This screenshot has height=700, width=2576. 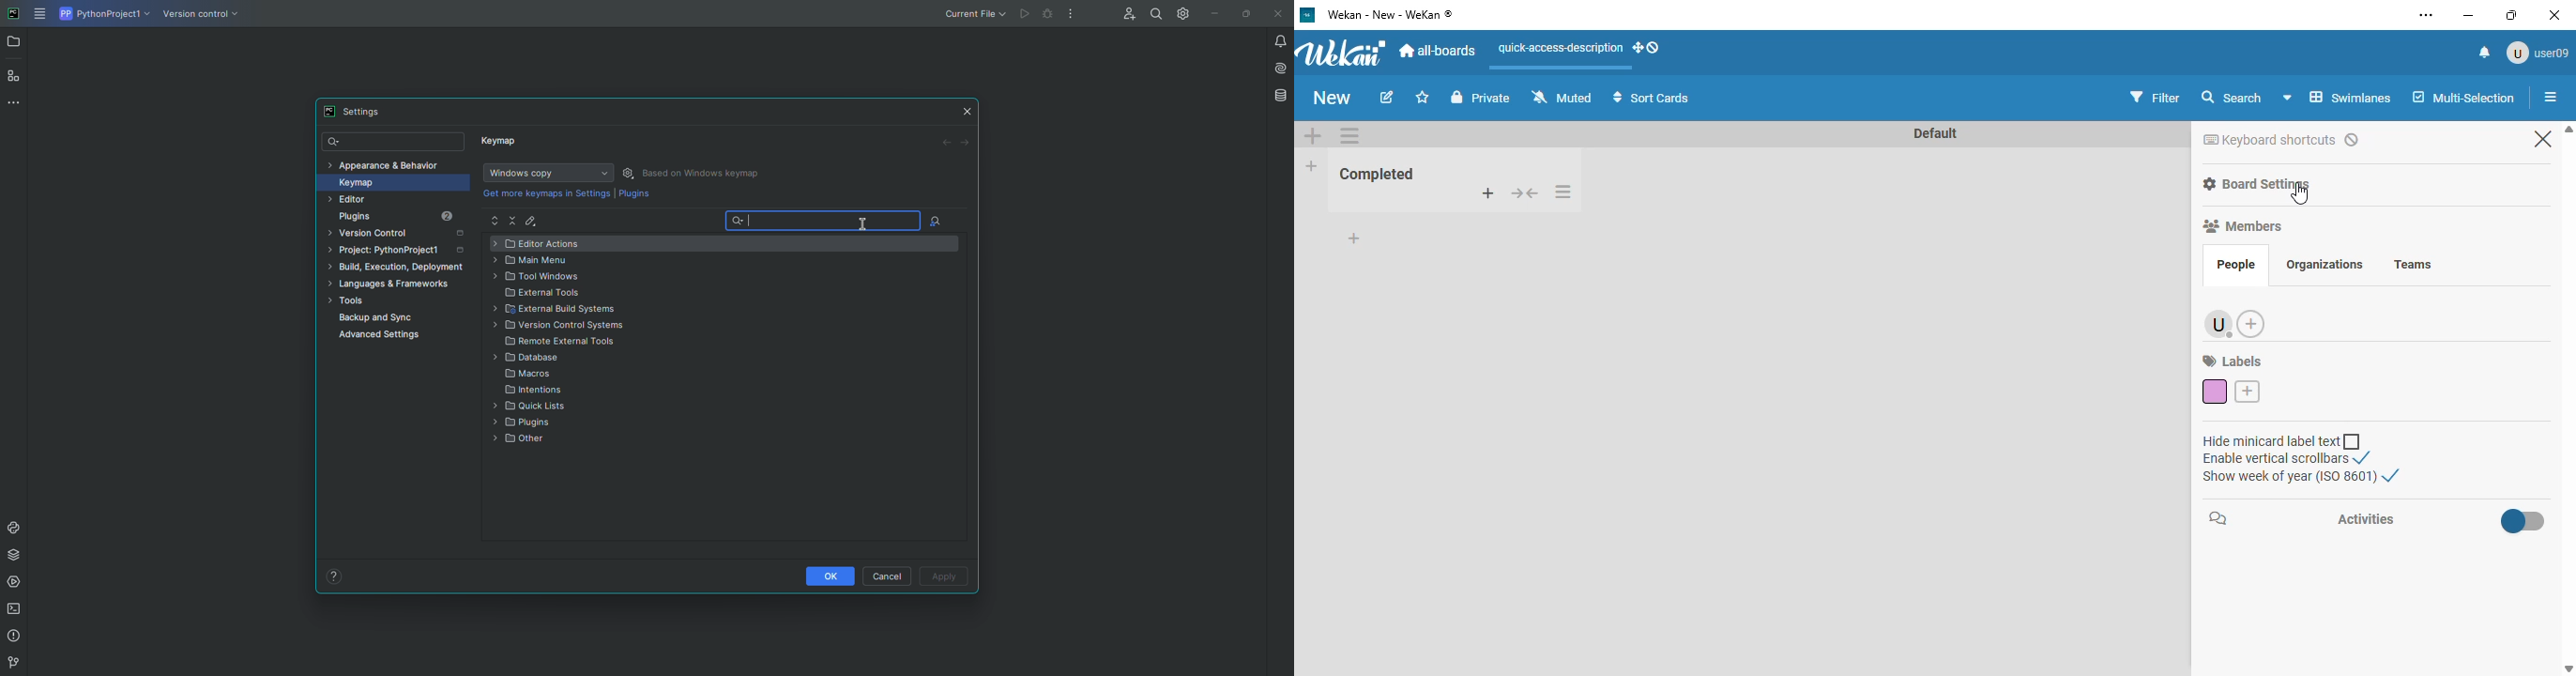 What do you see at coordinates (1243, 13) in the screenshot?
I see `Restore` at bounding box center [1243, 13].